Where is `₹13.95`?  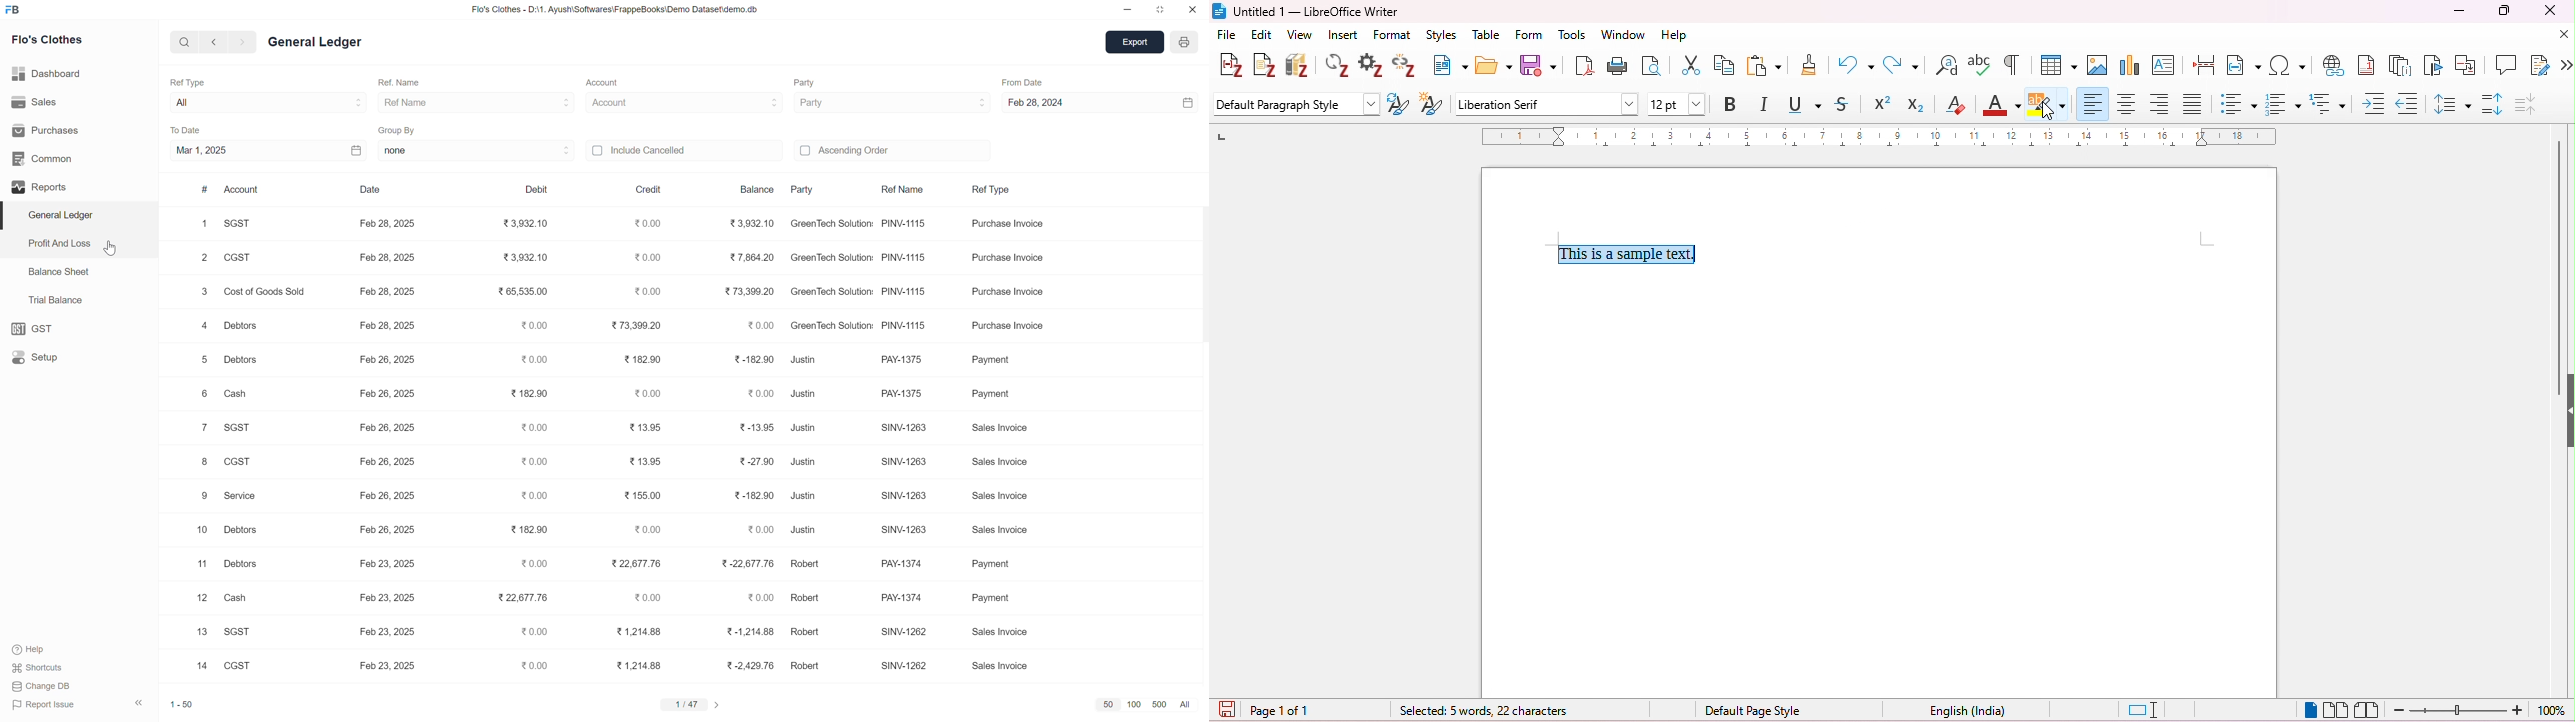 ₹13.95 is located at coordinates (653, 464).